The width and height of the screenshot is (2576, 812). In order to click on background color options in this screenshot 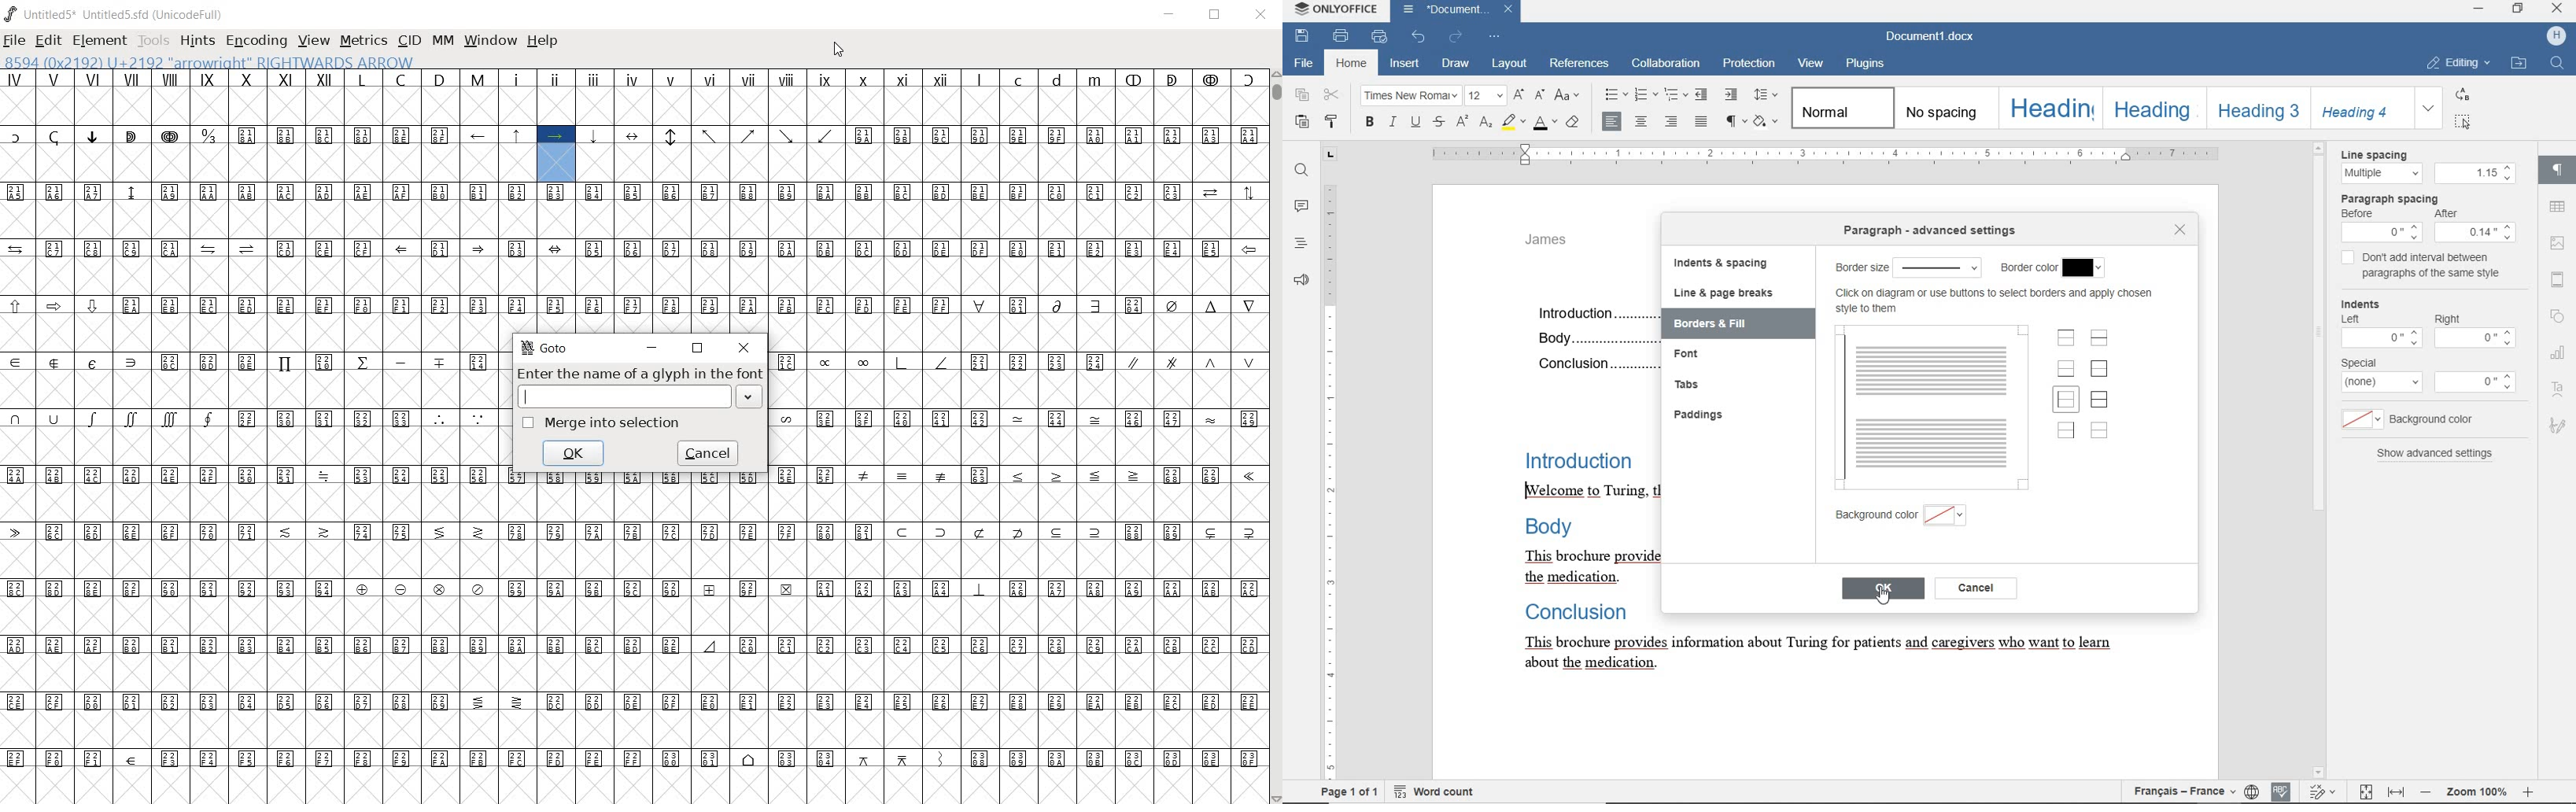, I will do `click(1946, 518)`.